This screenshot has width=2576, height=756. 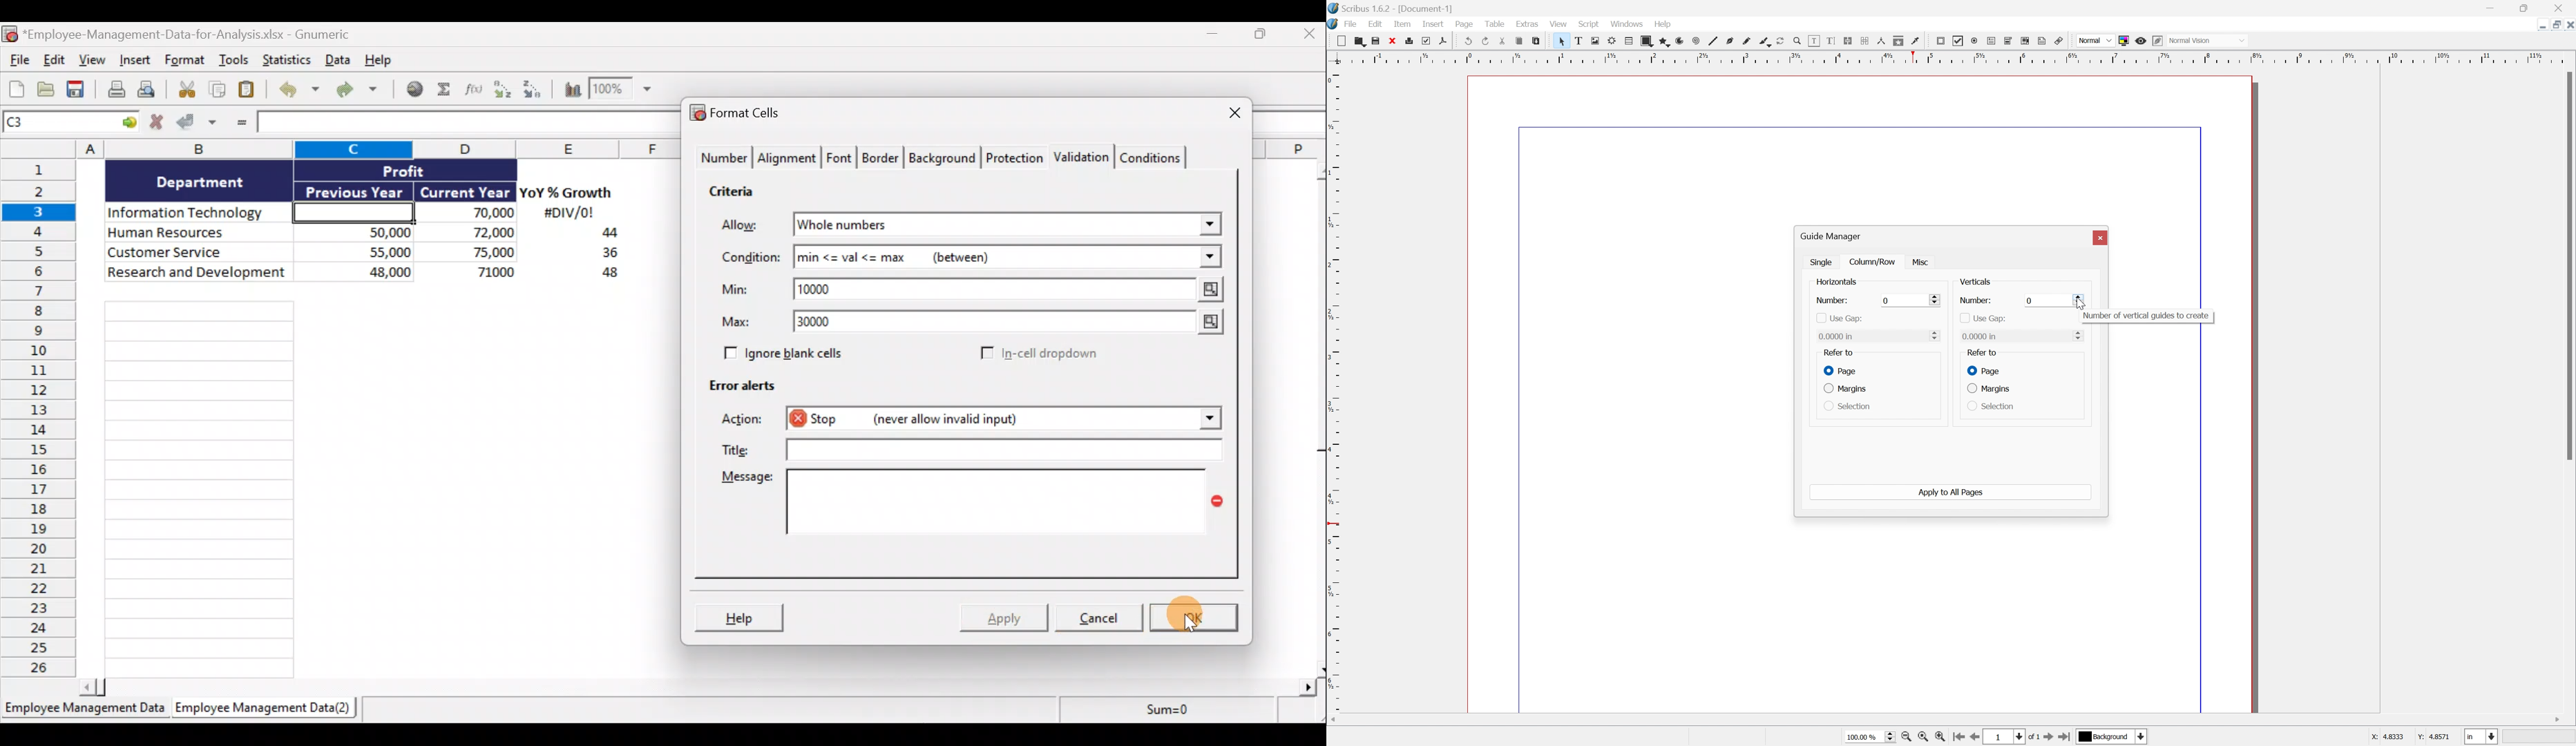 What do you see at coordinates (185, 62) in the screenshot?
I see `Format` at bounding box center [185, 62].